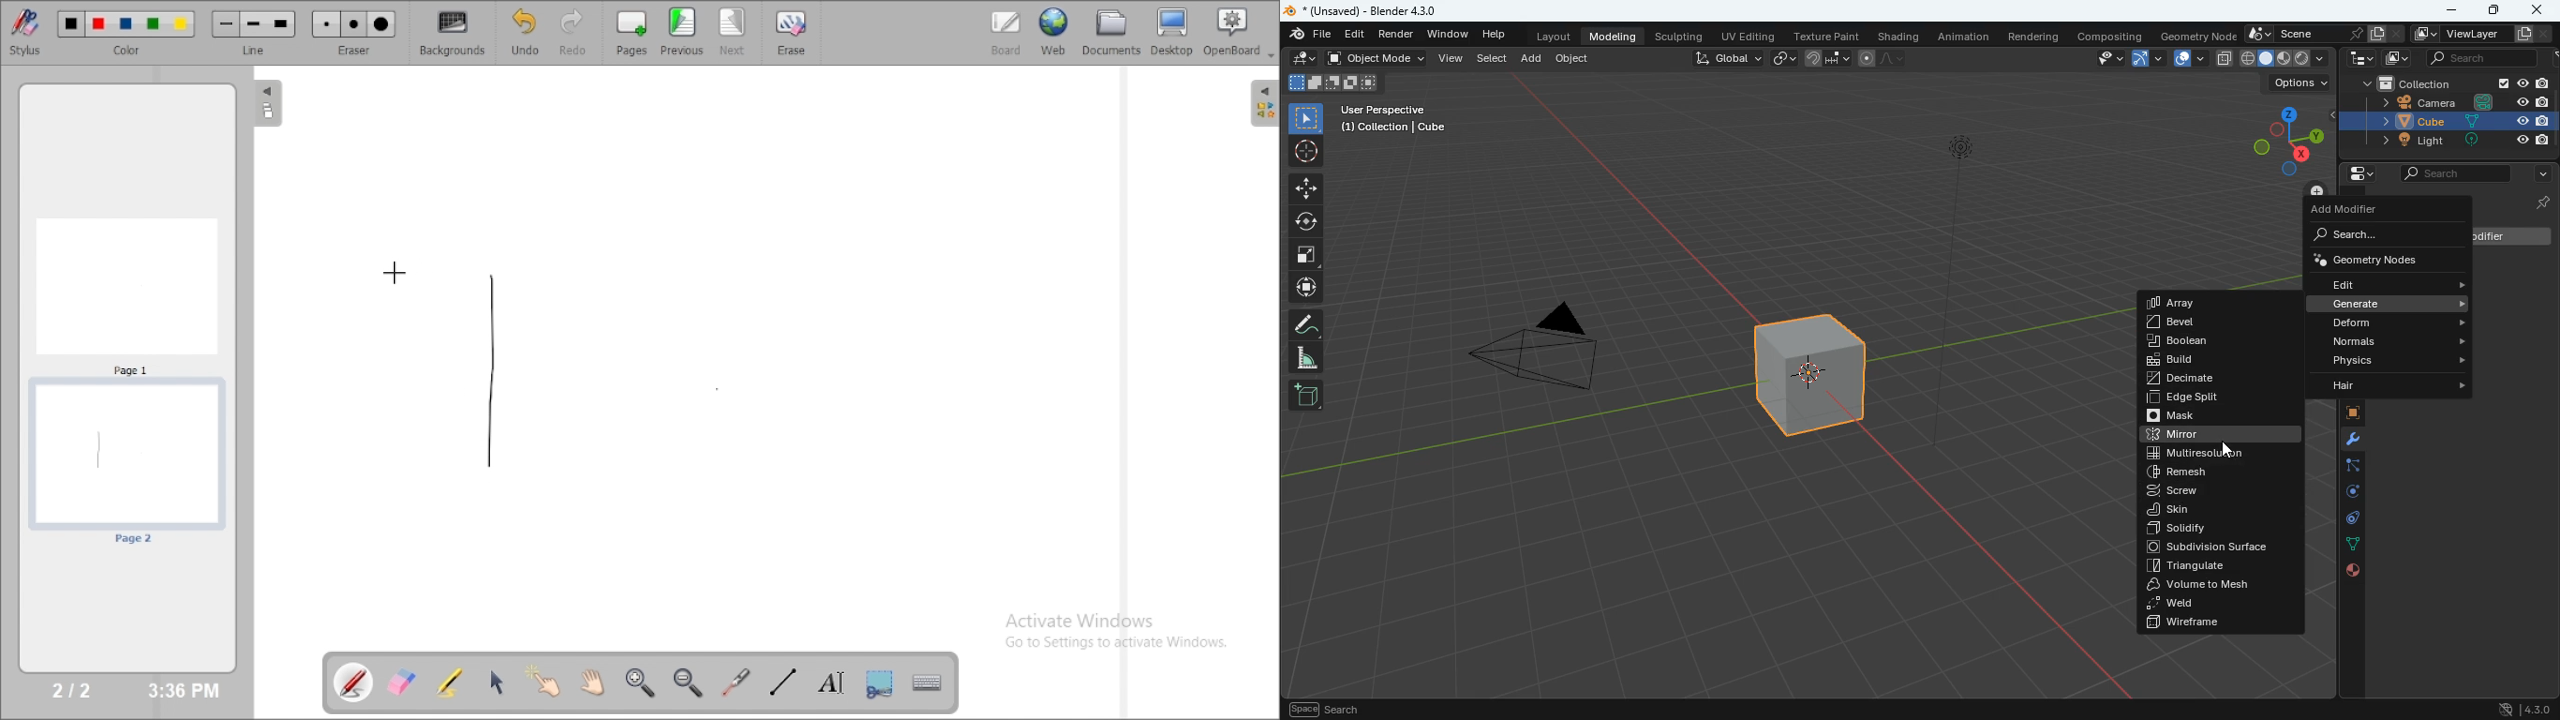 The height and width of the screenshot is (728, 2576). What do you see at coordinates (2289, 137) in the screenshot?
I see `dimensions` at bounding box center [2289, 137].